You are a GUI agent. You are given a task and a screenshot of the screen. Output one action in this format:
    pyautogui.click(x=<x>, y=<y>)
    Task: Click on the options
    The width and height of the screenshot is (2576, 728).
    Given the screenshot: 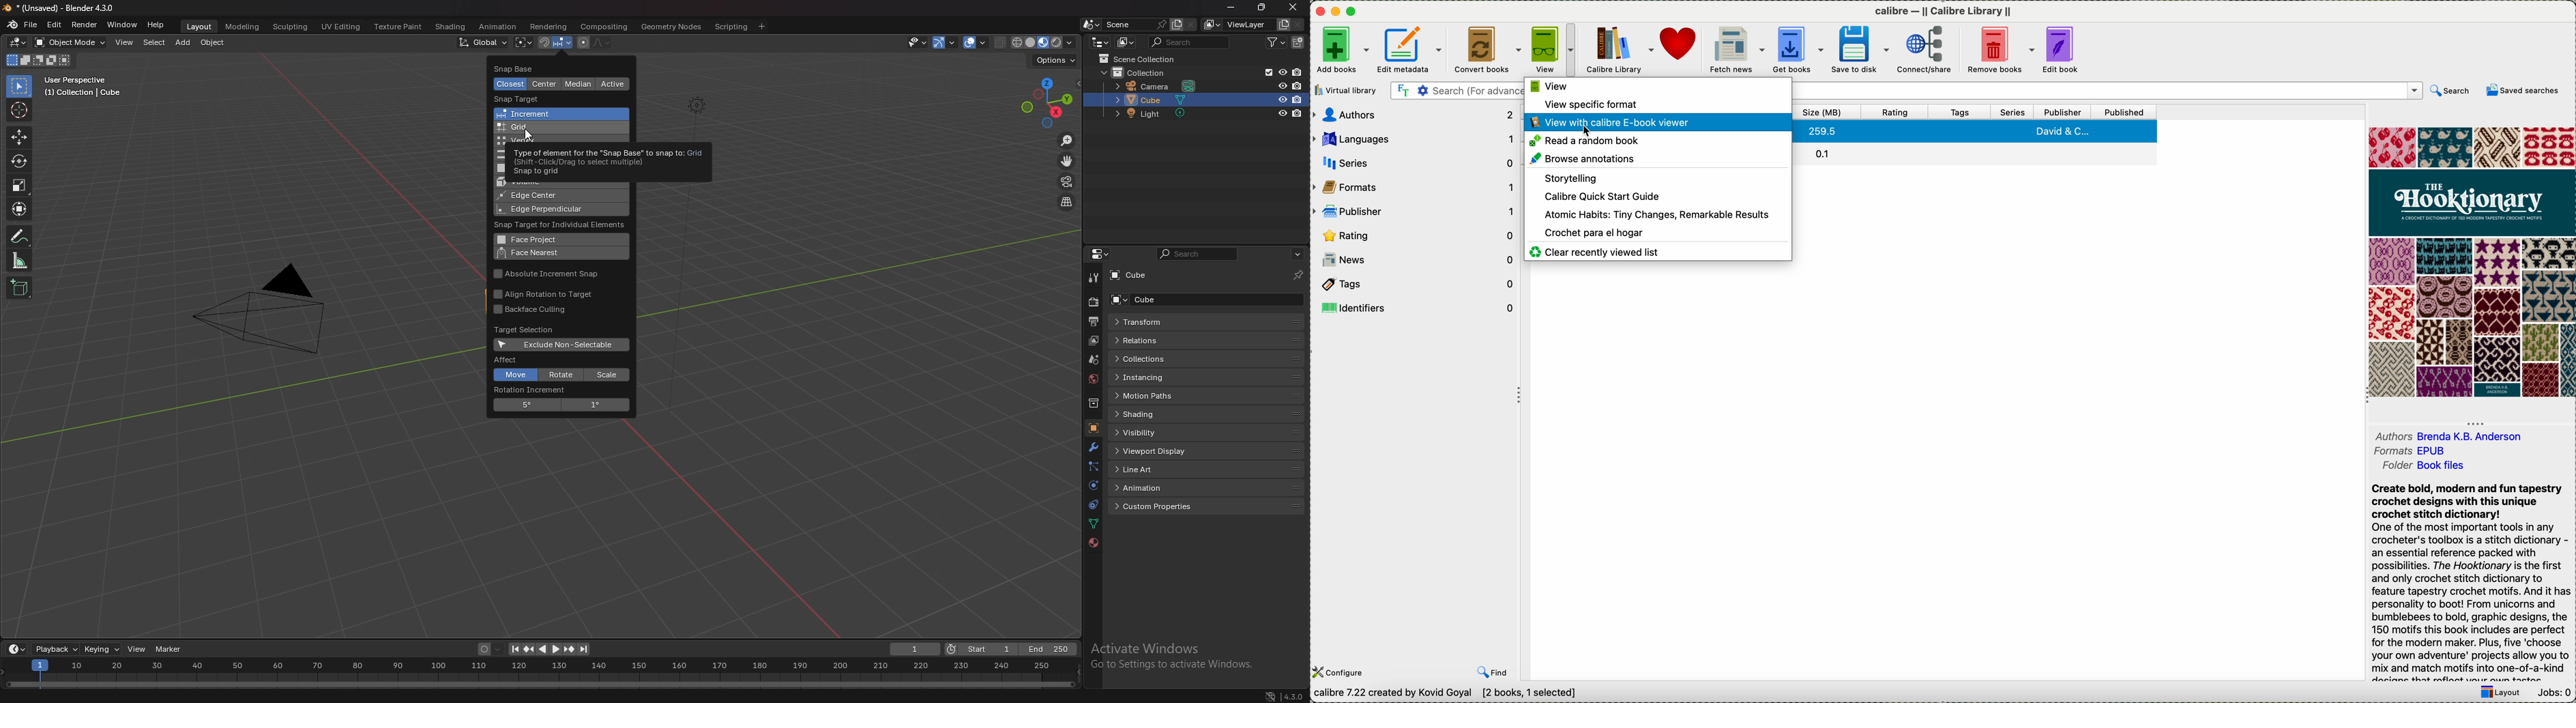 What is the action you would take?
    pyautogui.click(x=1297, y=254)
    